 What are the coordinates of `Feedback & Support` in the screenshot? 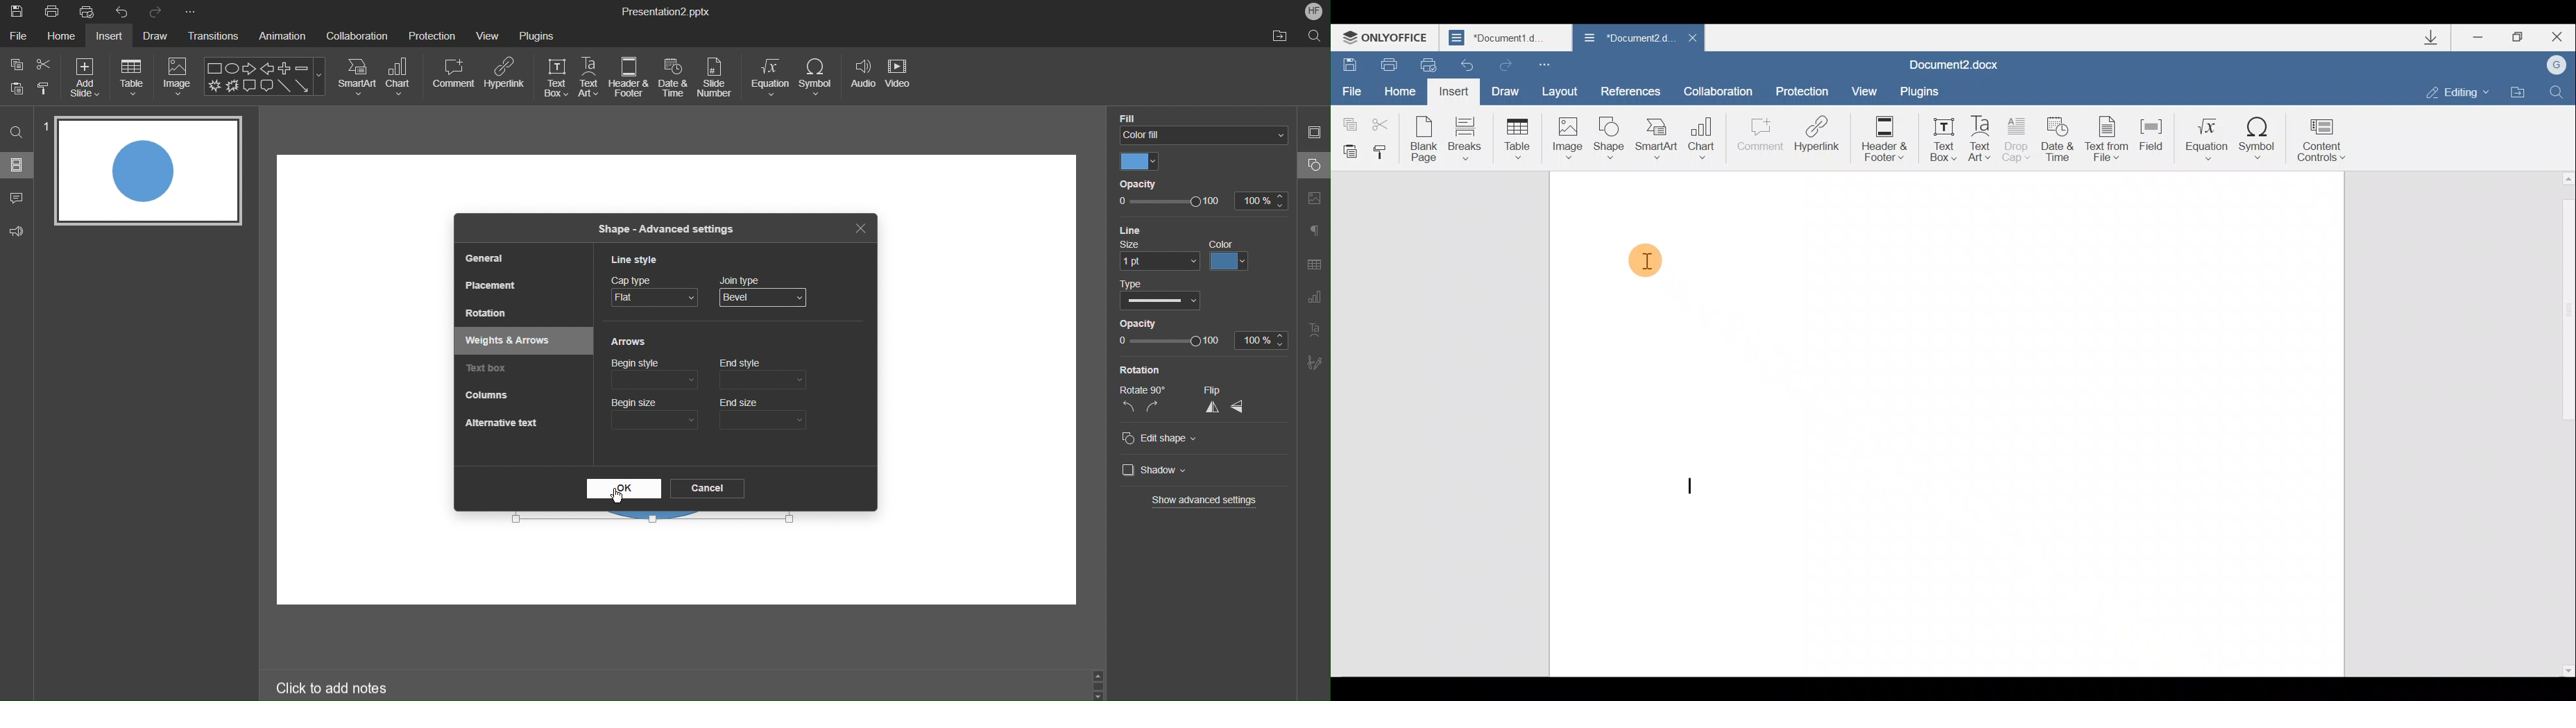 It's located at (17, 230).